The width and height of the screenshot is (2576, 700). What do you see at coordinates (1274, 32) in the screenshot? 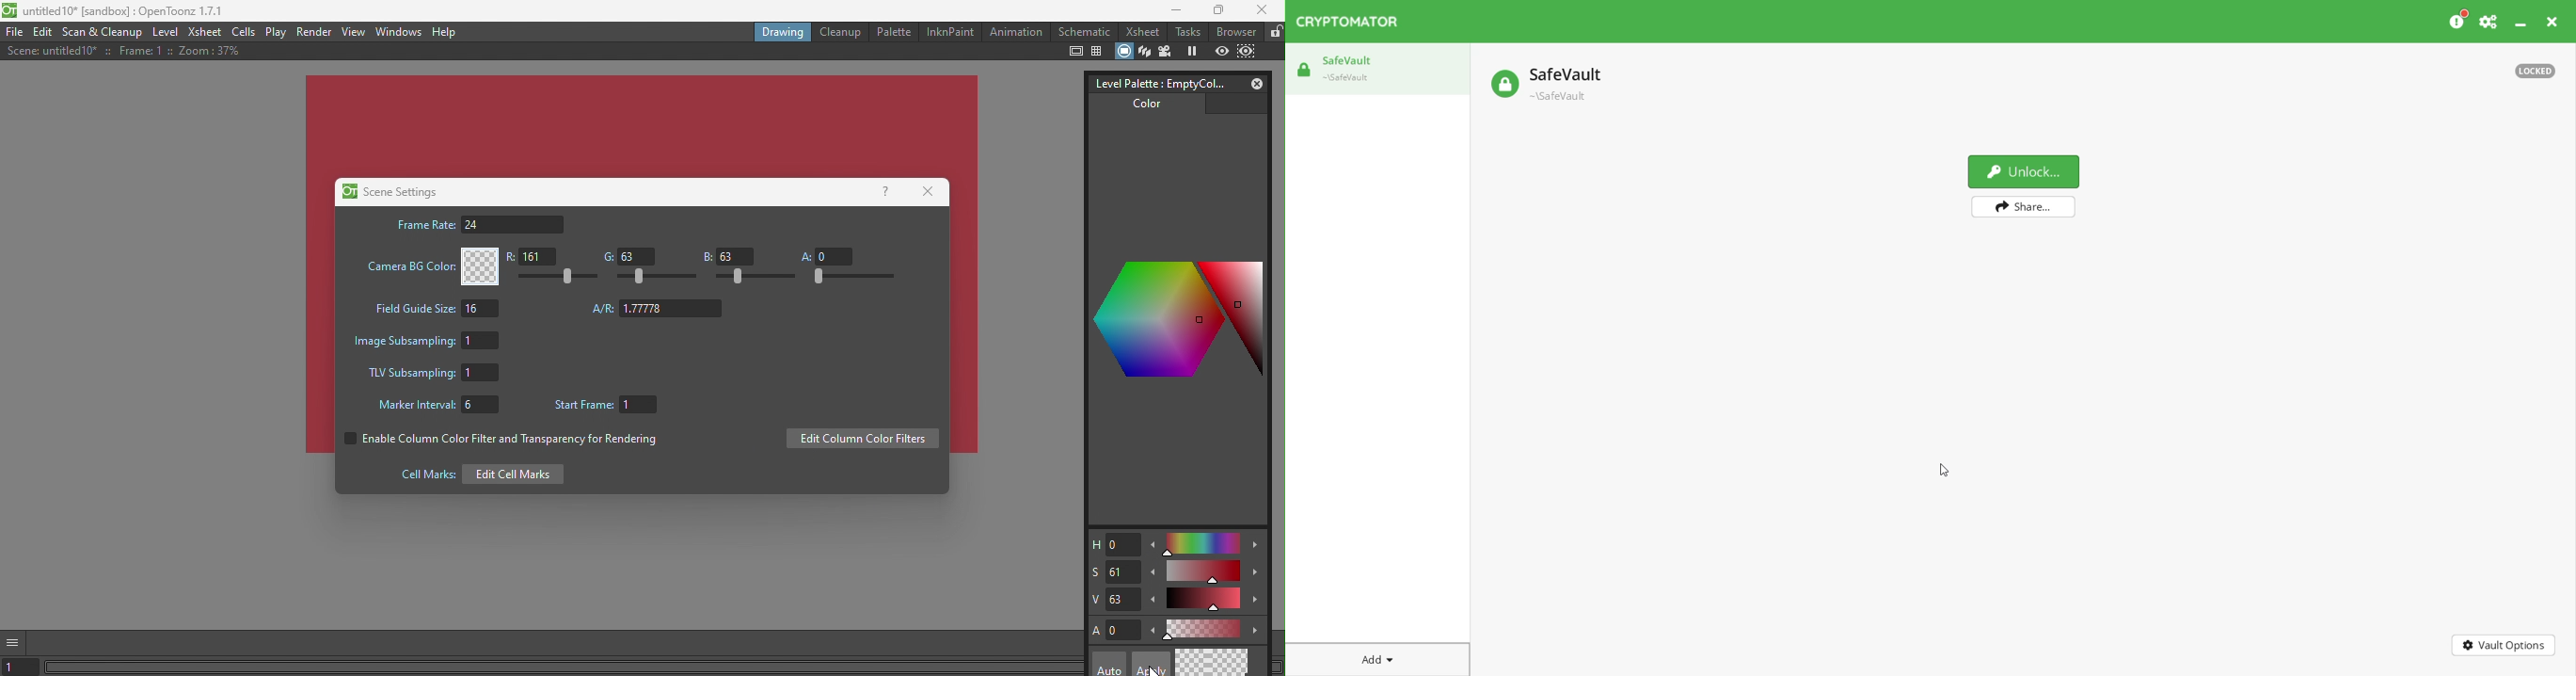
I see `Lock rooms tab` at bounding box center [1274, 32].